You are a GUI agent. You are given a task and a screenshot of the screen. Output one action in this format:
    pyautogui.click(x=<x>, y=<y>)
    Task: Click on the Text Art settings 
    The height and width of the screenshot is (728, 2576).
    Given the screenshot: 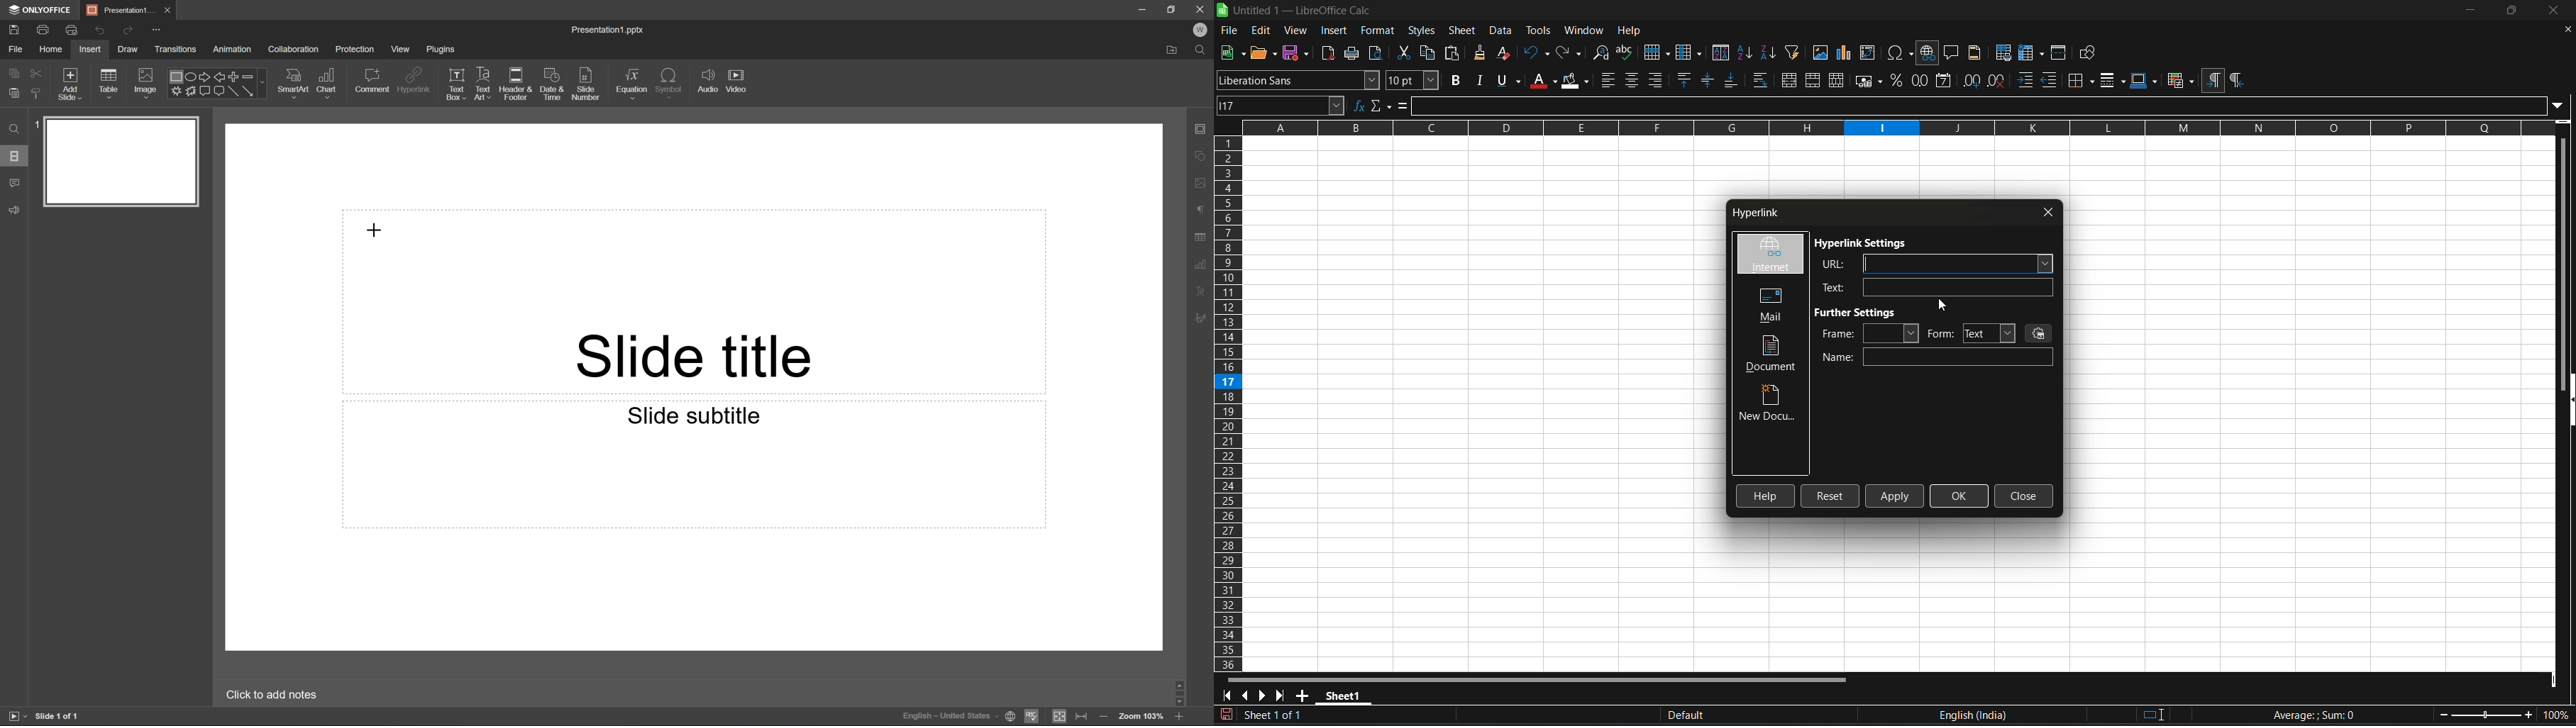 What is the action you would take?
    pyautogui.click(x=1204, y=290)
    